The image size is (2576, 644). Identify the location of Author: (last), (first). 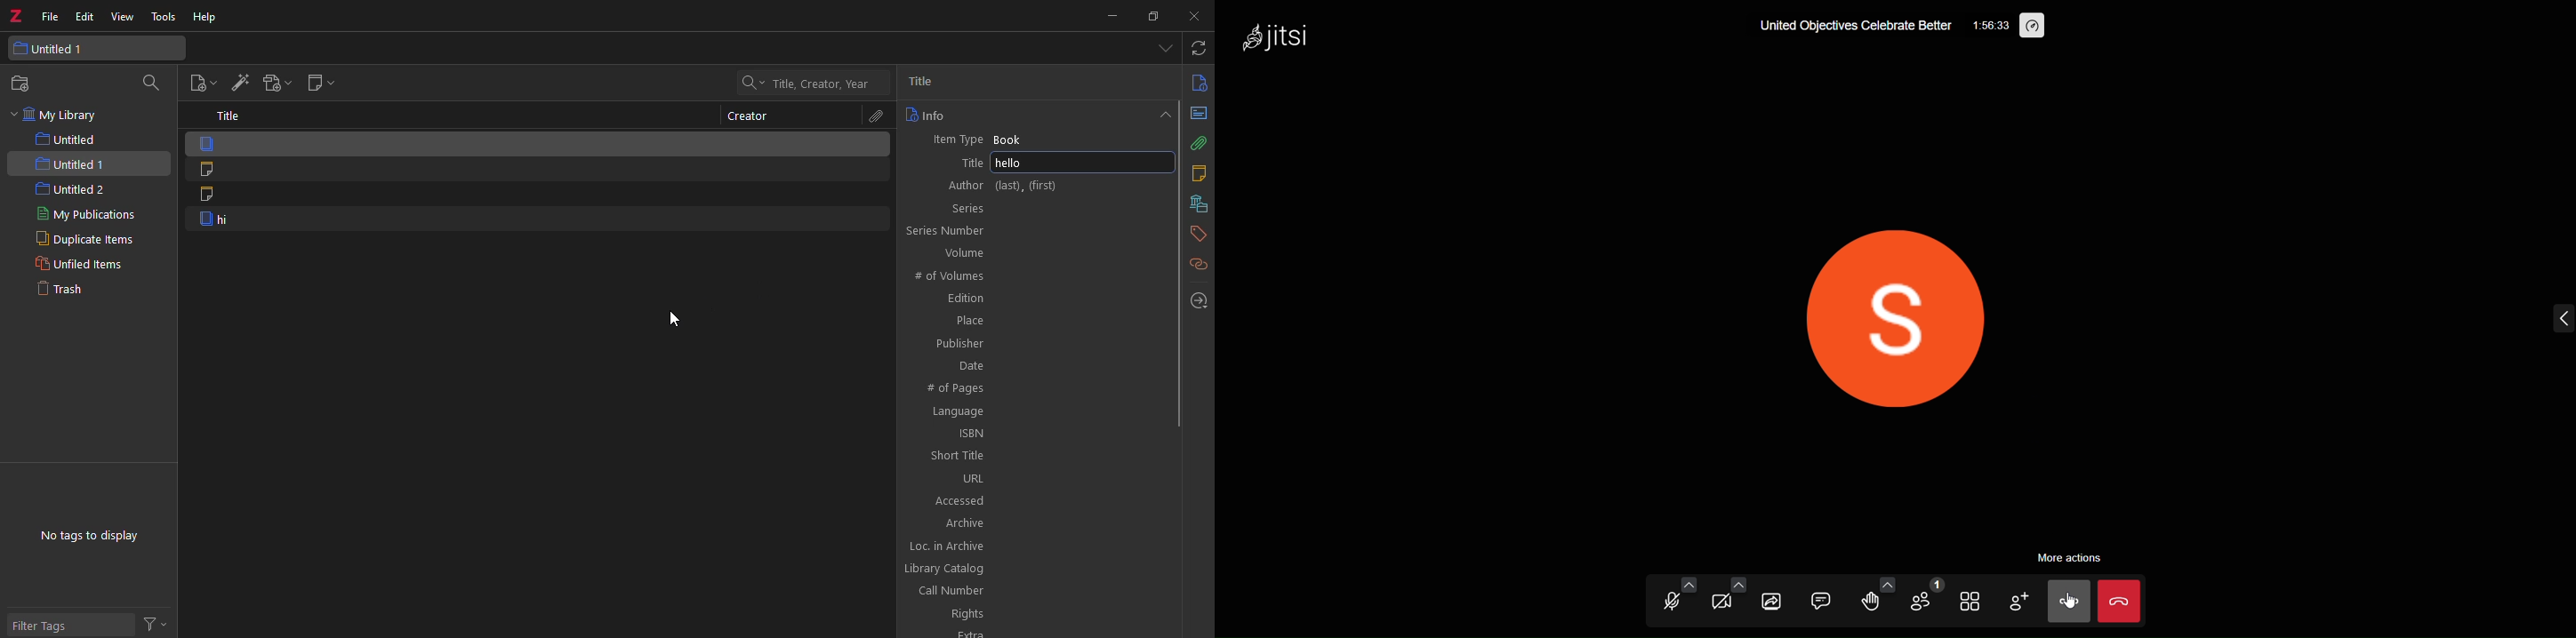
(1025, 186).